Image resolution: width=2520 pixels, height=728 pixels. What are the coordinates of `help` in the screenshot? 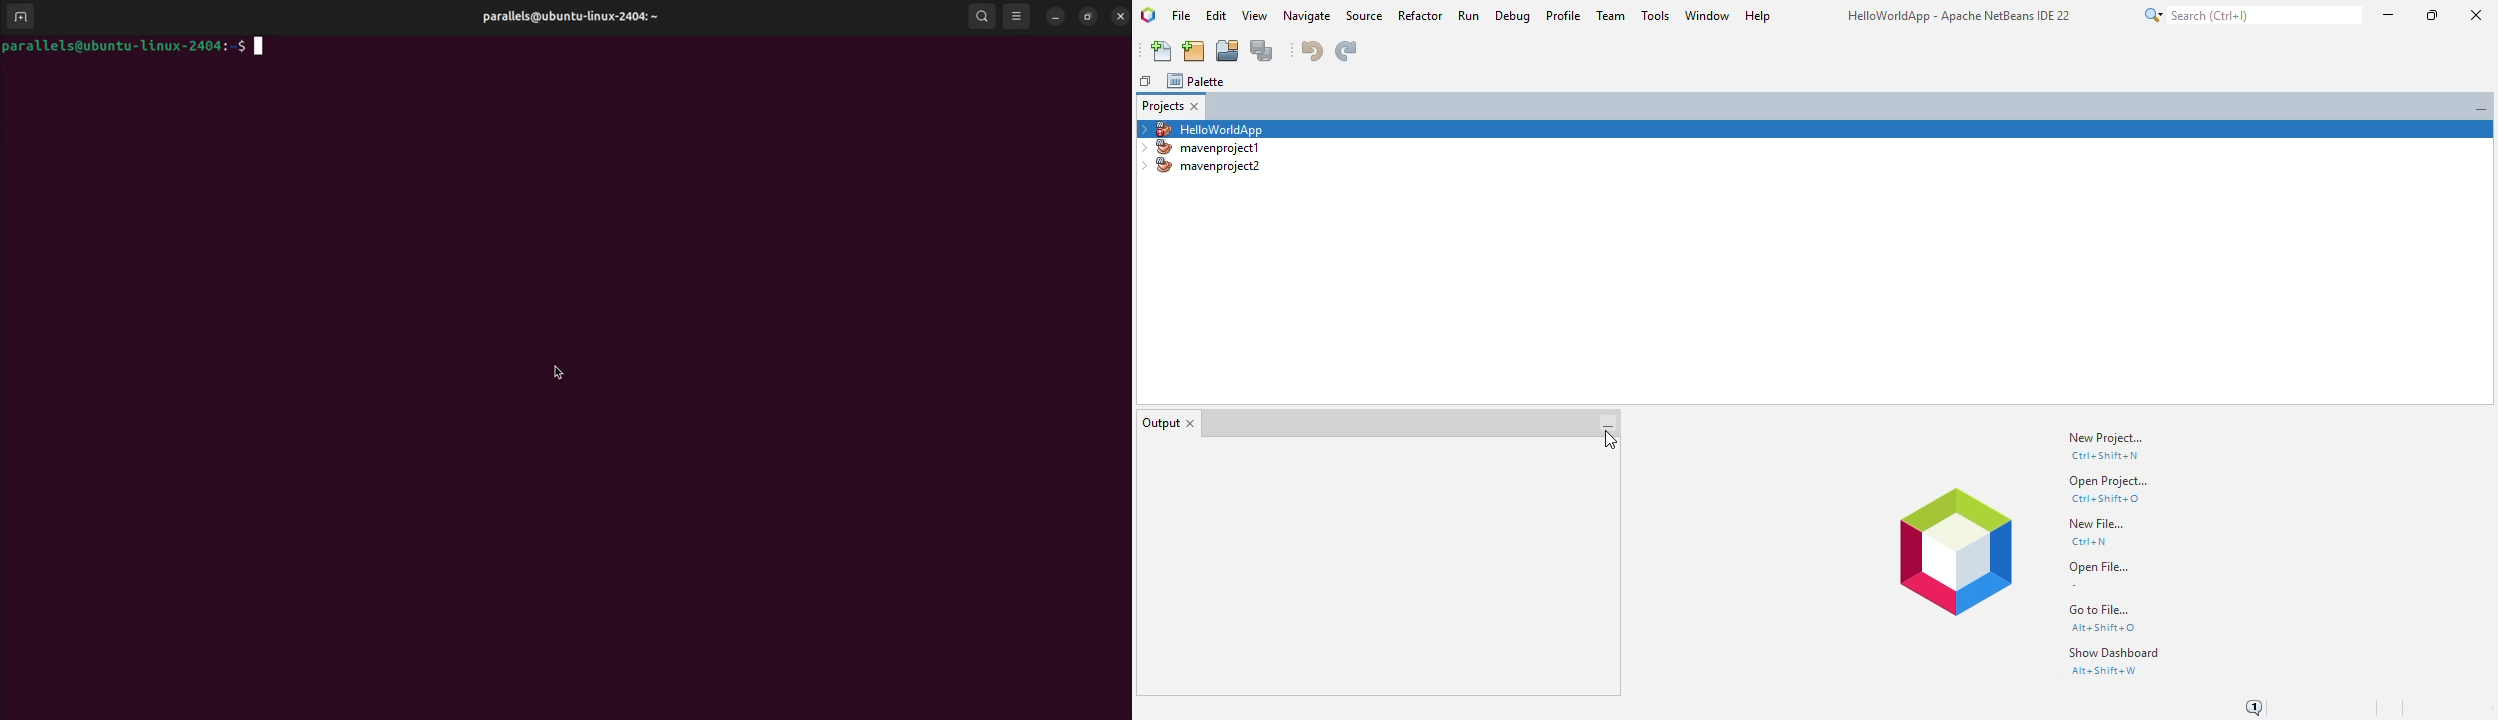 It's located at (1758, 16).